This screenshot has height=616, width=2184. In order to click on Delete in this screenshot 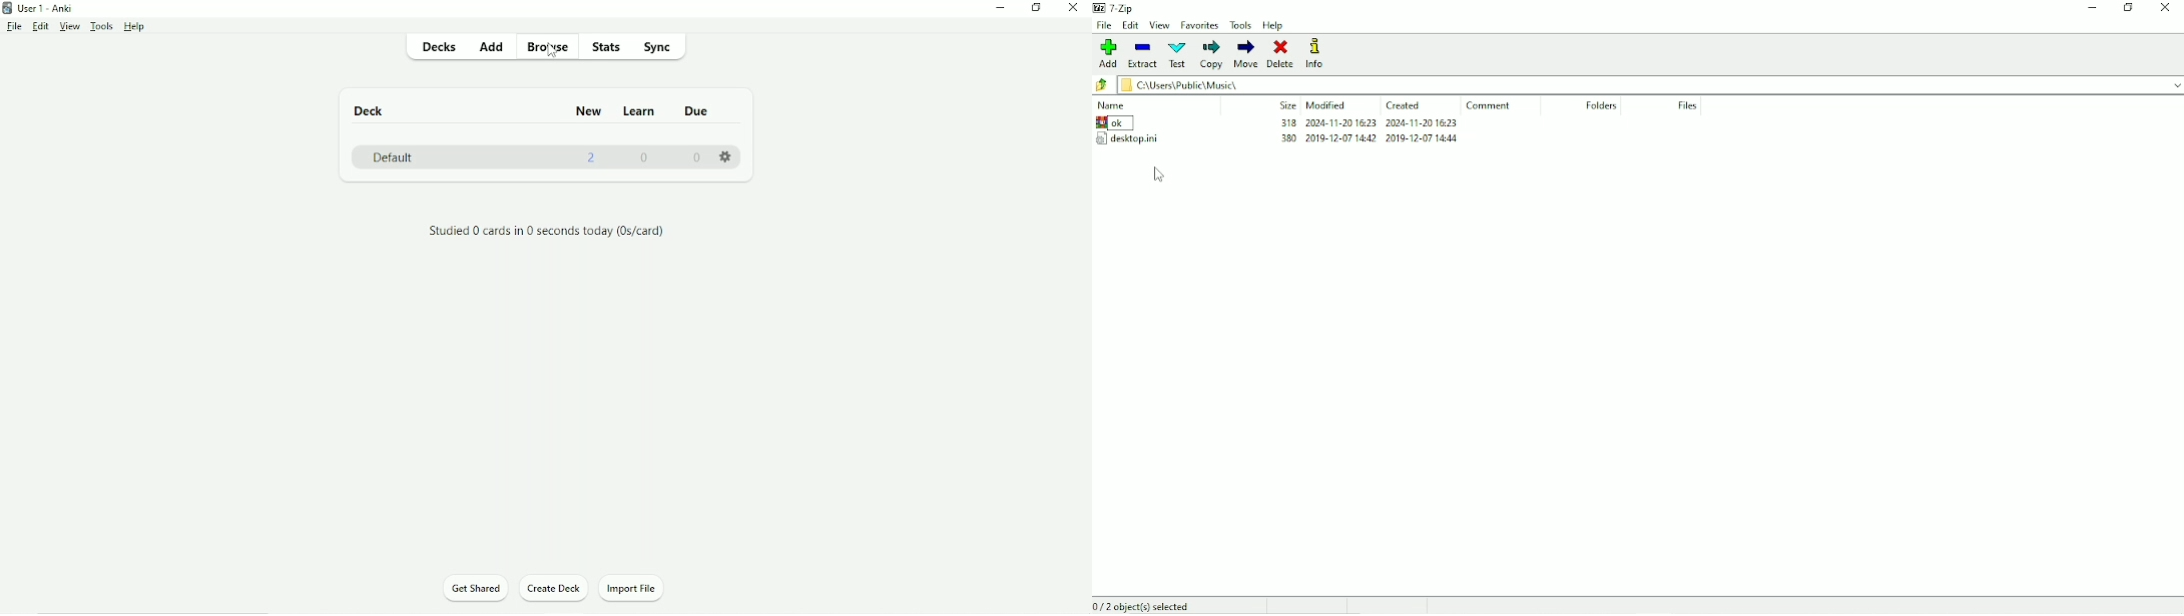, I will do `click(1284, 53)`.